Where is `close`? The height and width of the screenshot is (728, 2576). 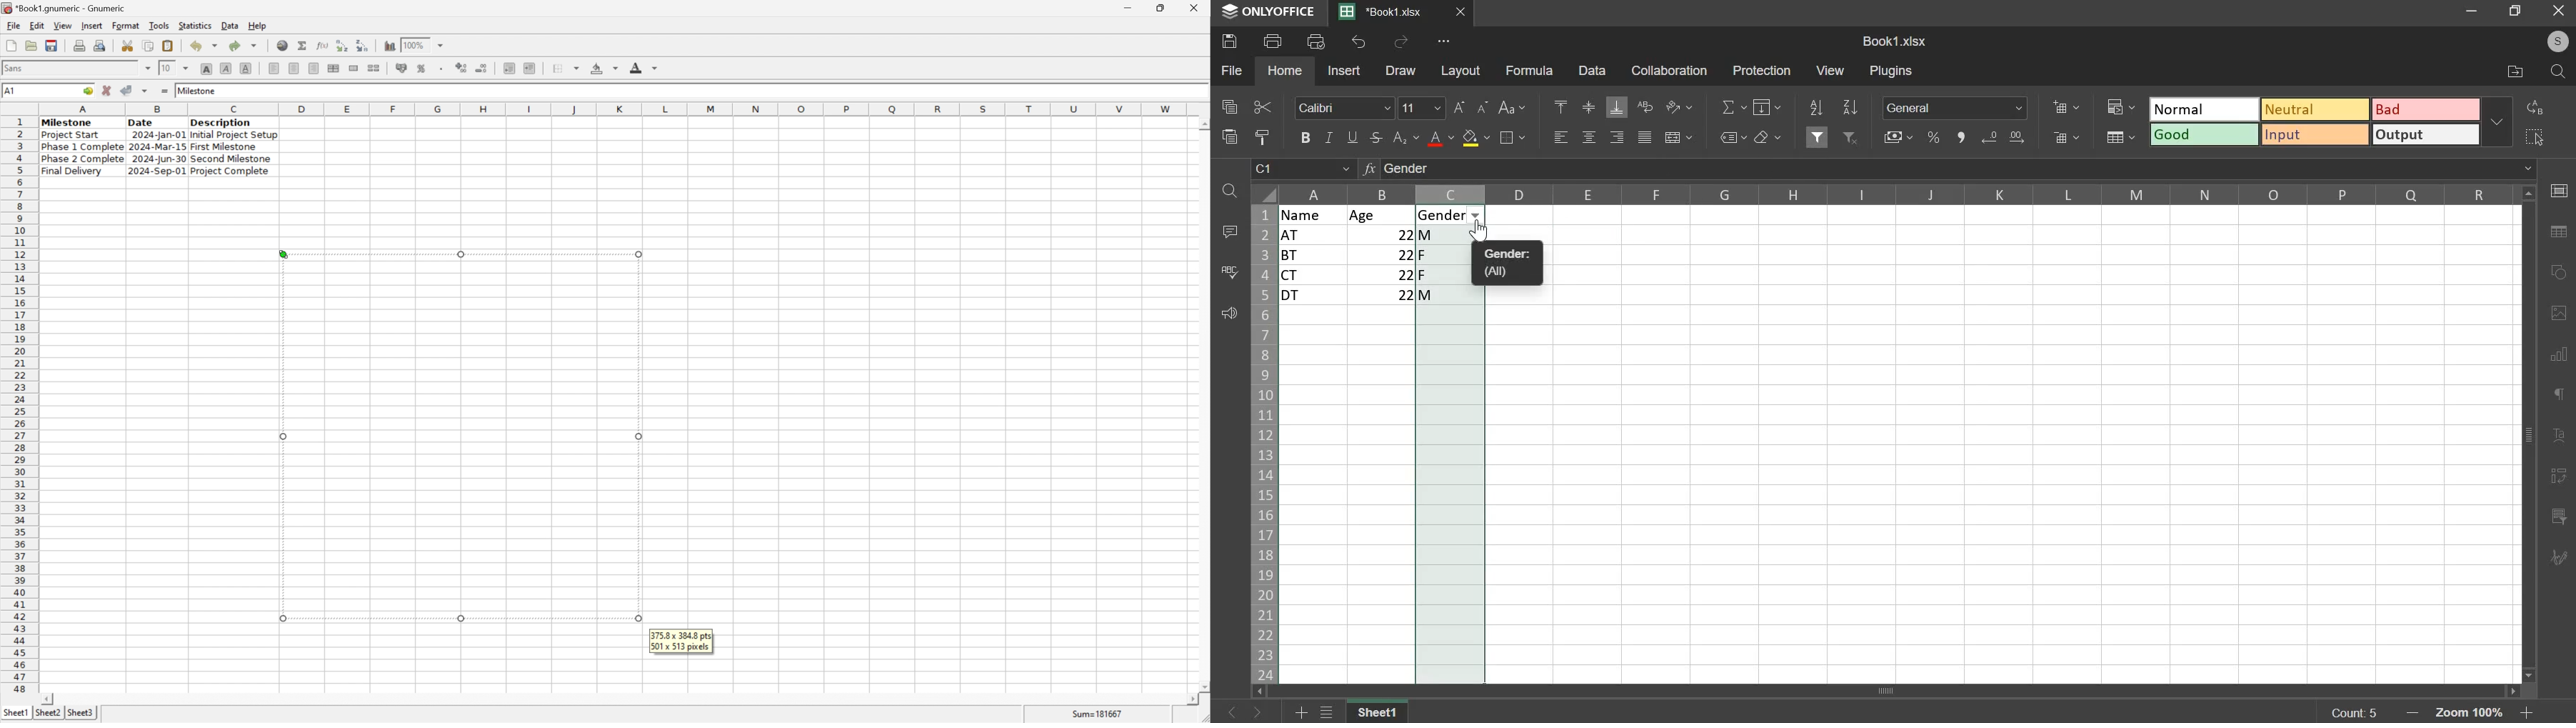
close is located at coordinates (1196, 6).